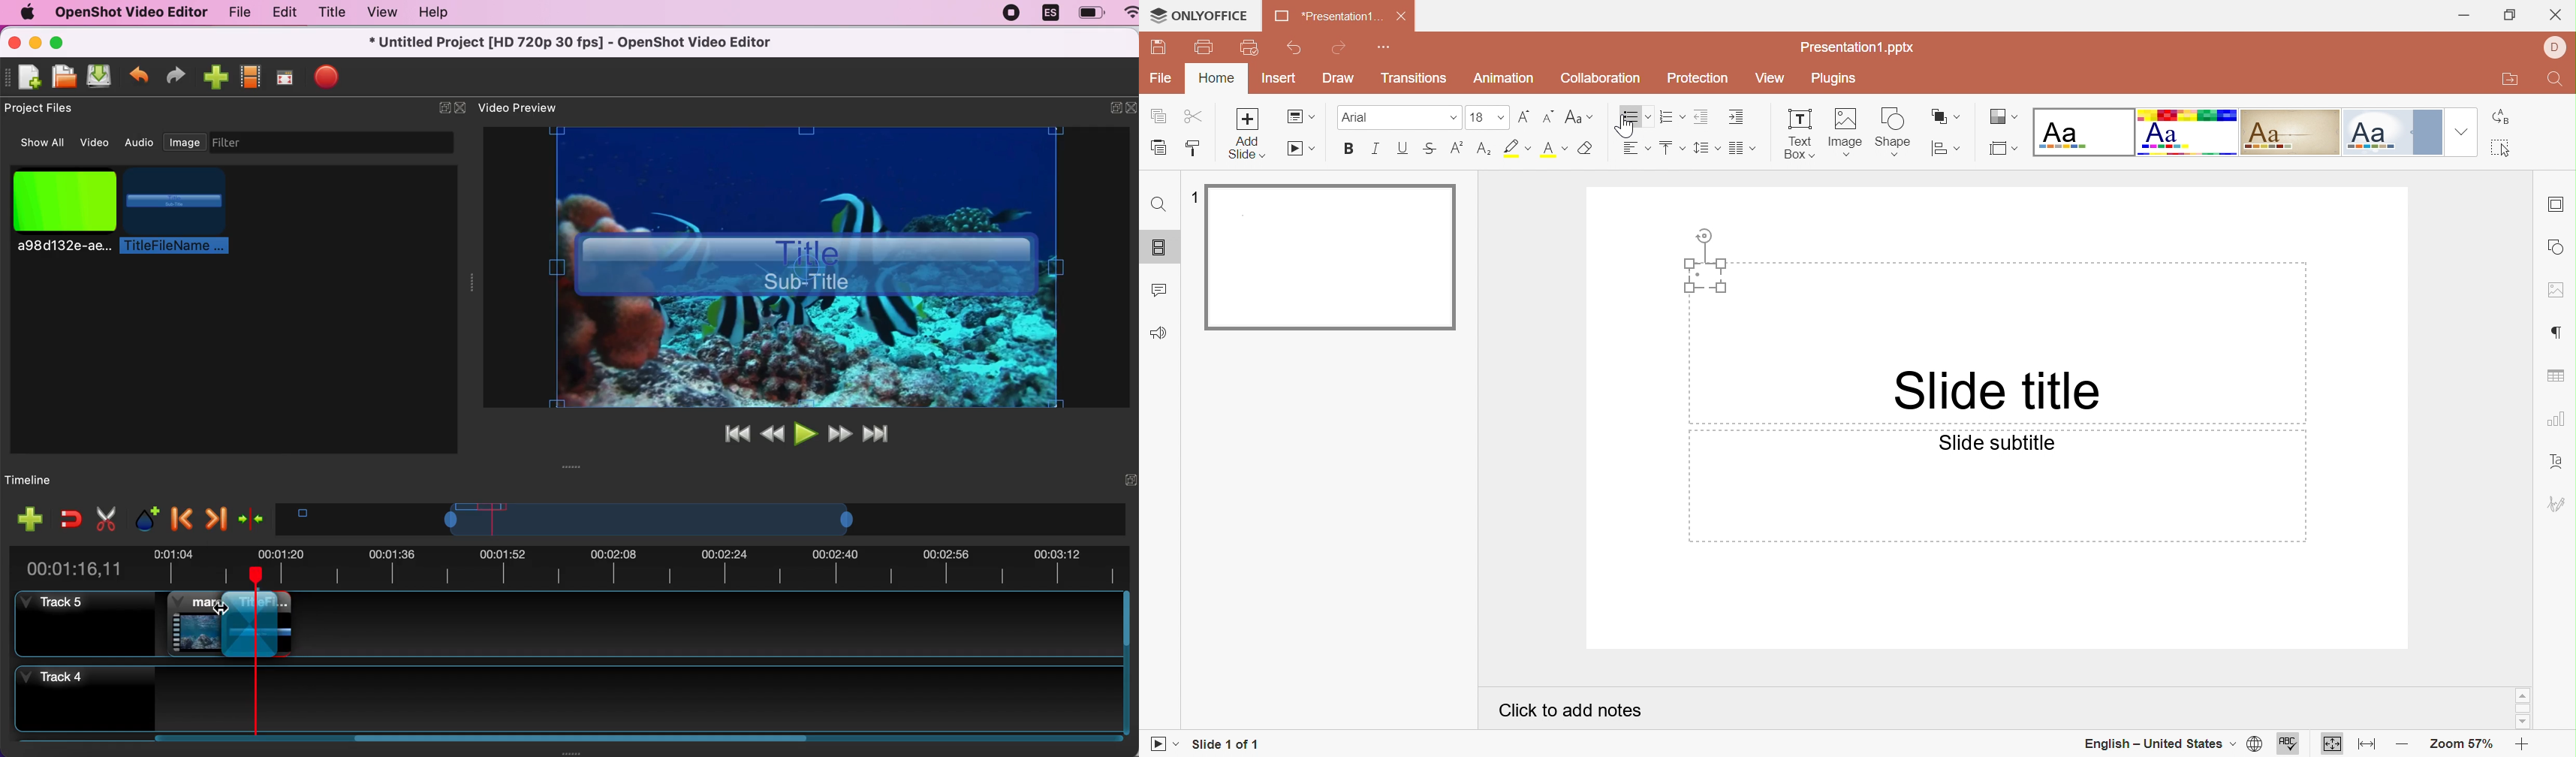  What do you see at coordinates (1454, 119) in the screenshot?
I see `Drop Down` at bounding box center [1454, 119].